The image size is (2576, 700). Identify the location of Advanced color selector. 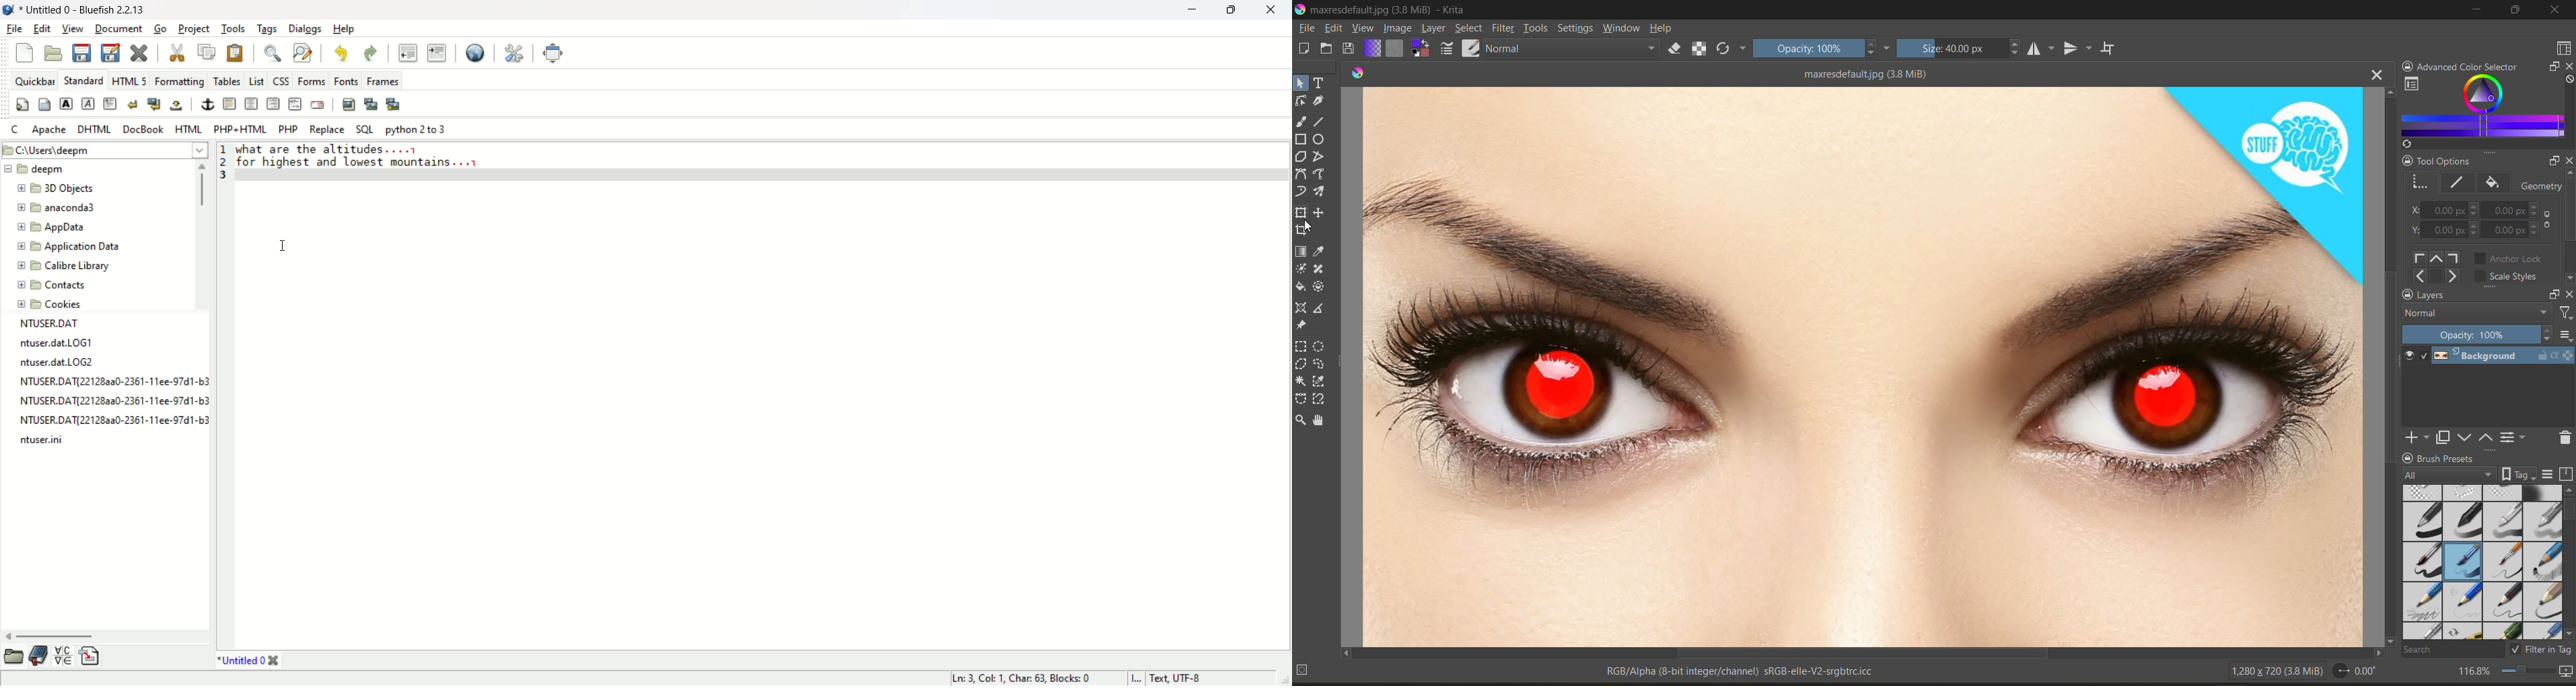
(2473, 64).